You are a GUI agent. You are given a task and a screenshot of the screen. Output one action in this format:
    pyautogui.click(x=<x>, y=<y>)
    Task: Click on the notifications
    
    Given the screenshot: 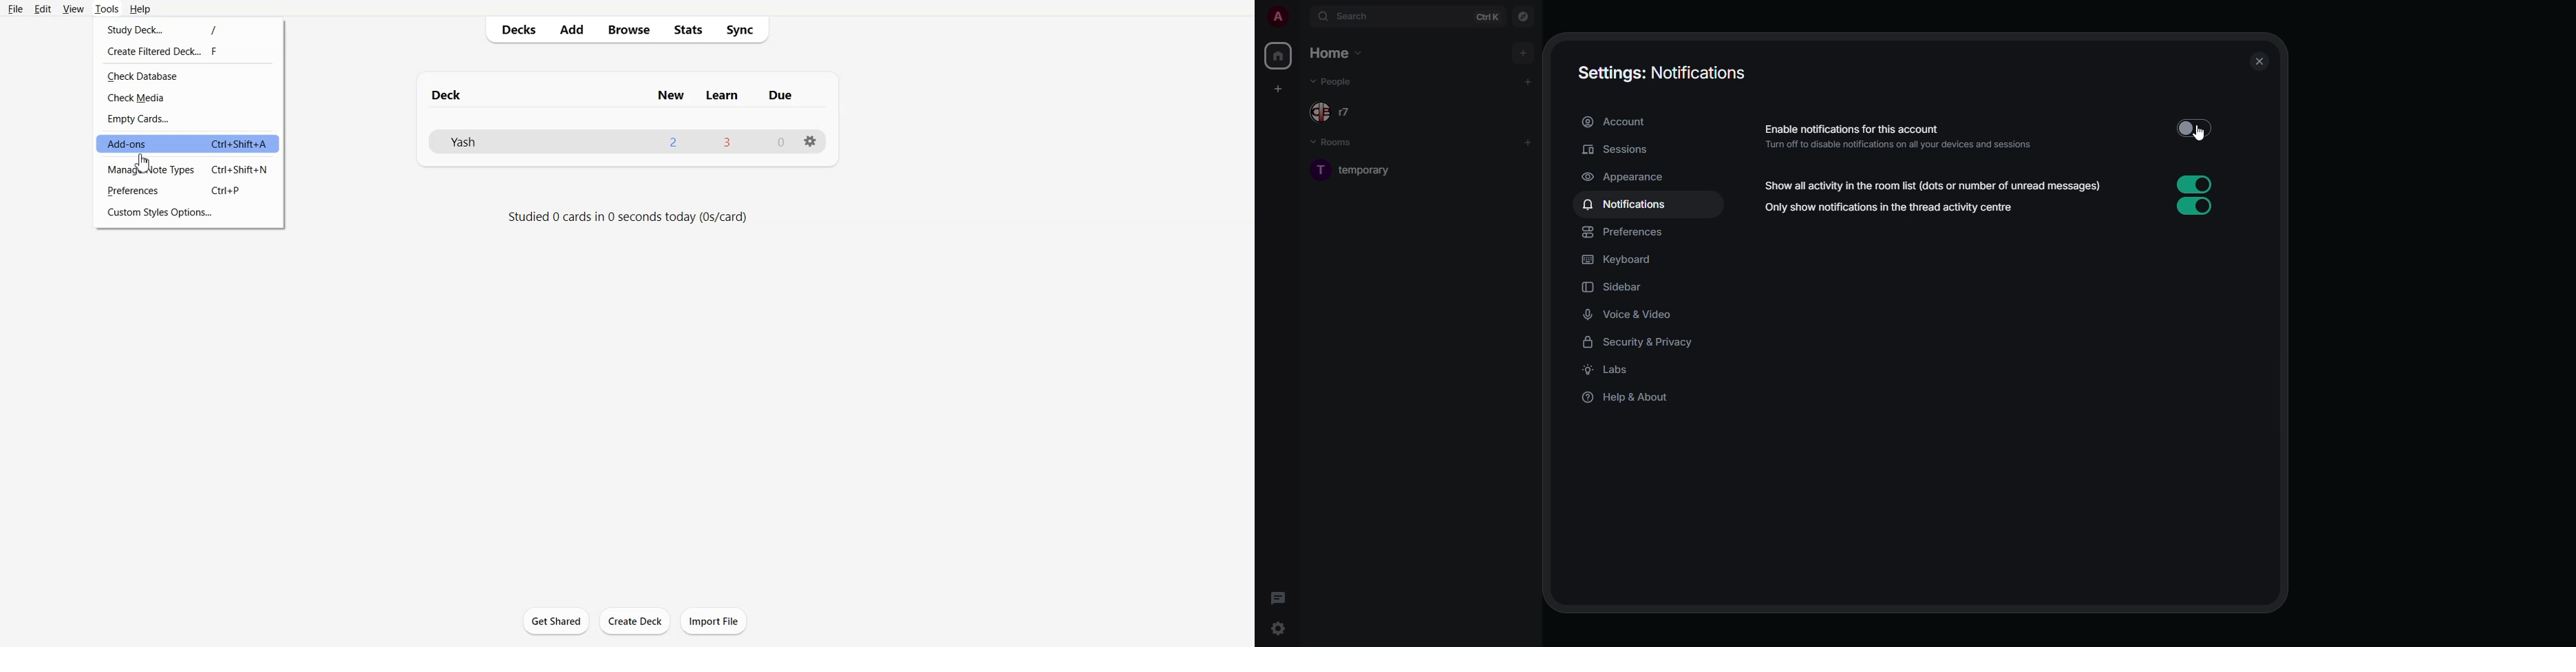 What is the action you would take?
    pyautogui.click(x=1628, y=205)
    